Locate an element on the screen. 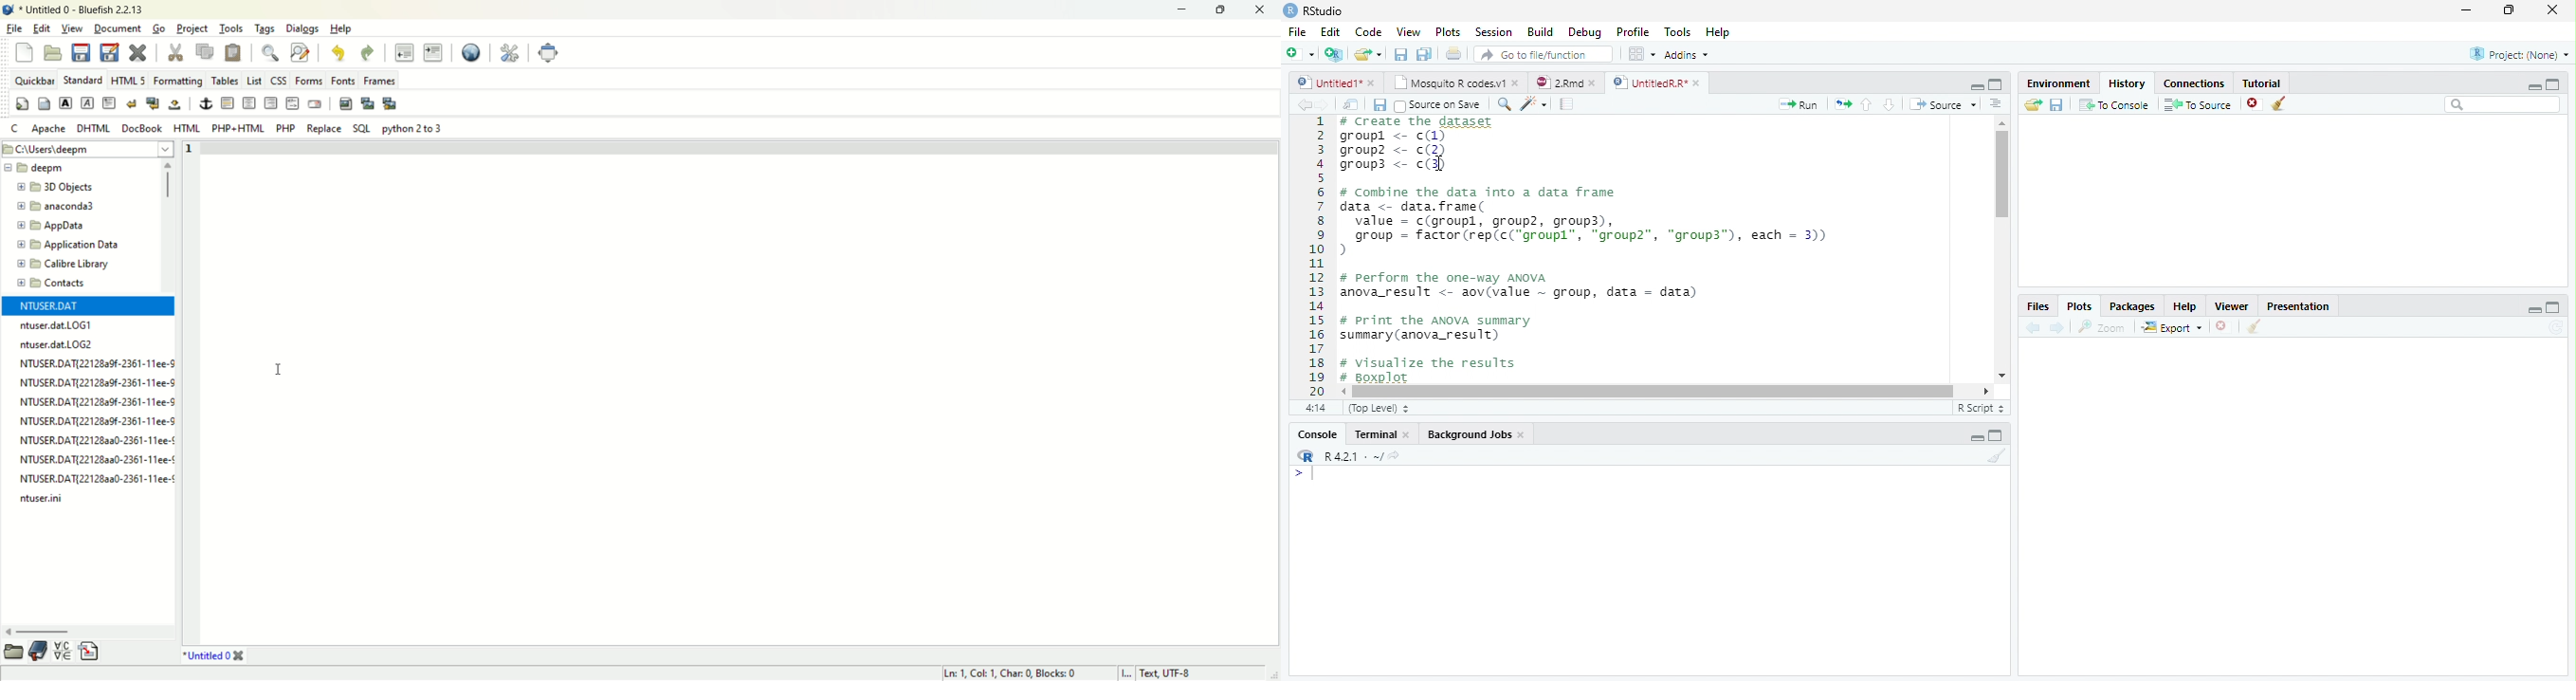 The height and width of the screenshot is (700, 2576). ntuser.dat.LOG2 is located at coordinates (57, 343).